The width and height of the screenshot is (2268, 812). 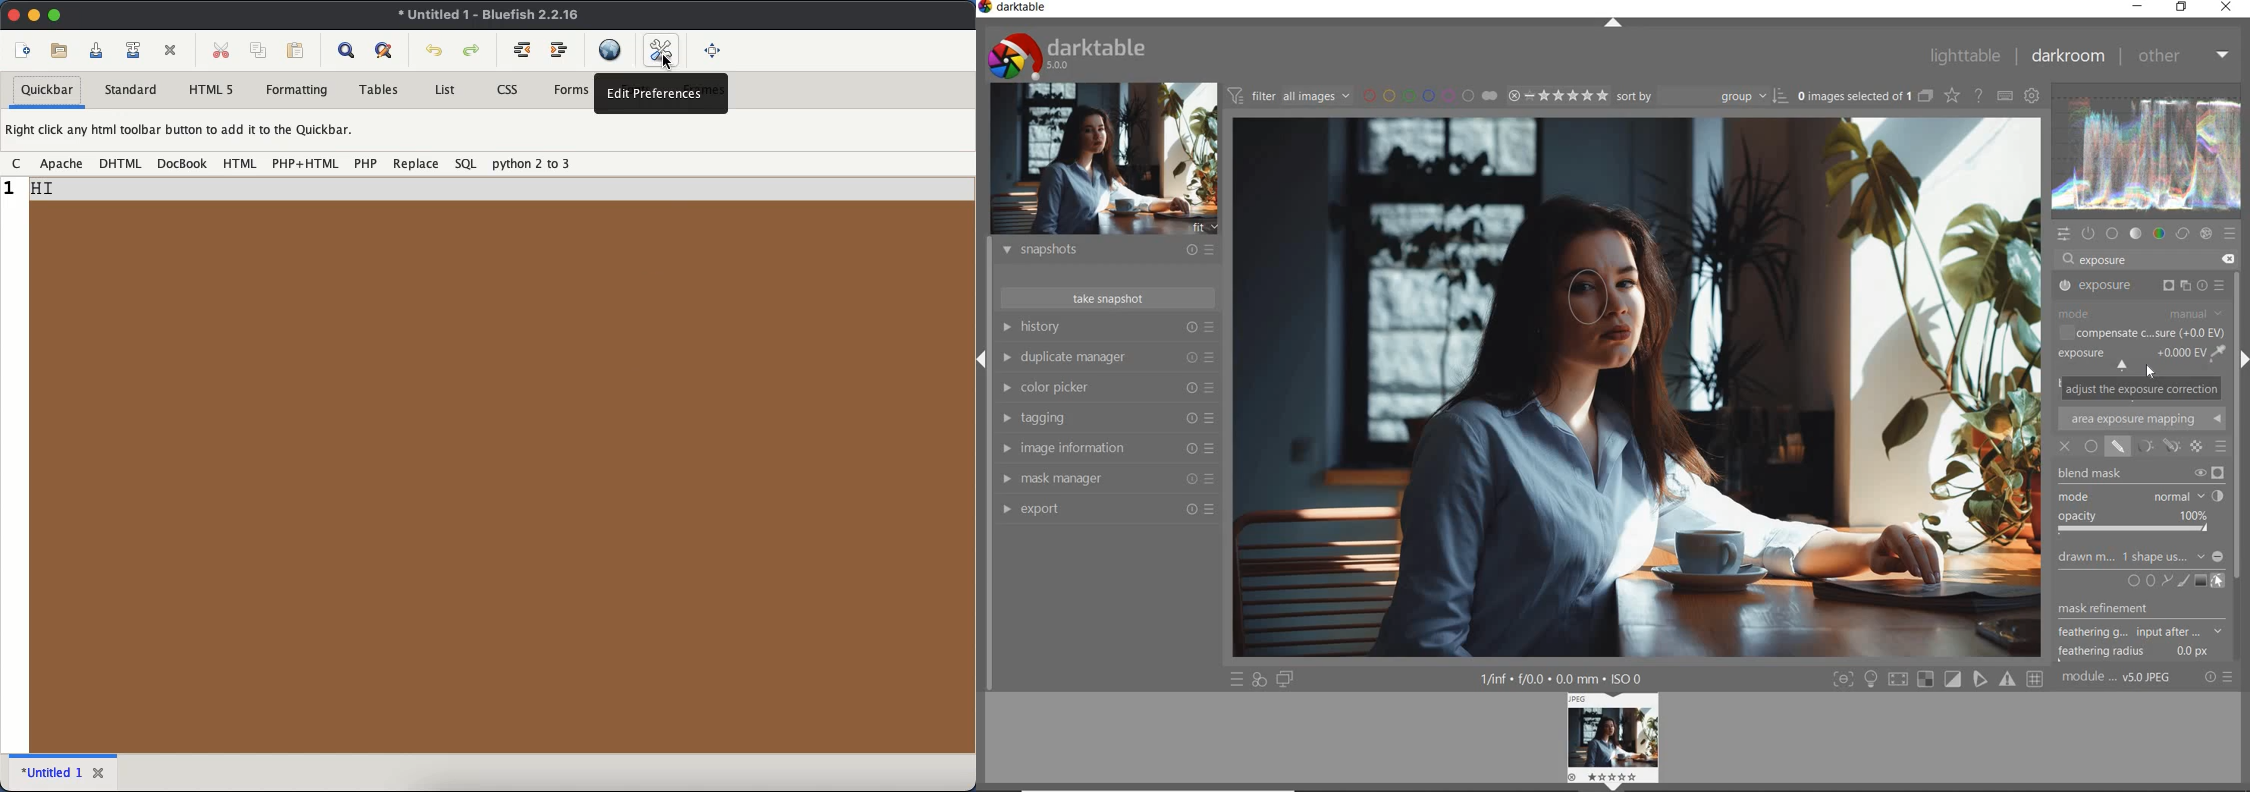 I want to click on filter by image color, so click(x=1430, y=96).